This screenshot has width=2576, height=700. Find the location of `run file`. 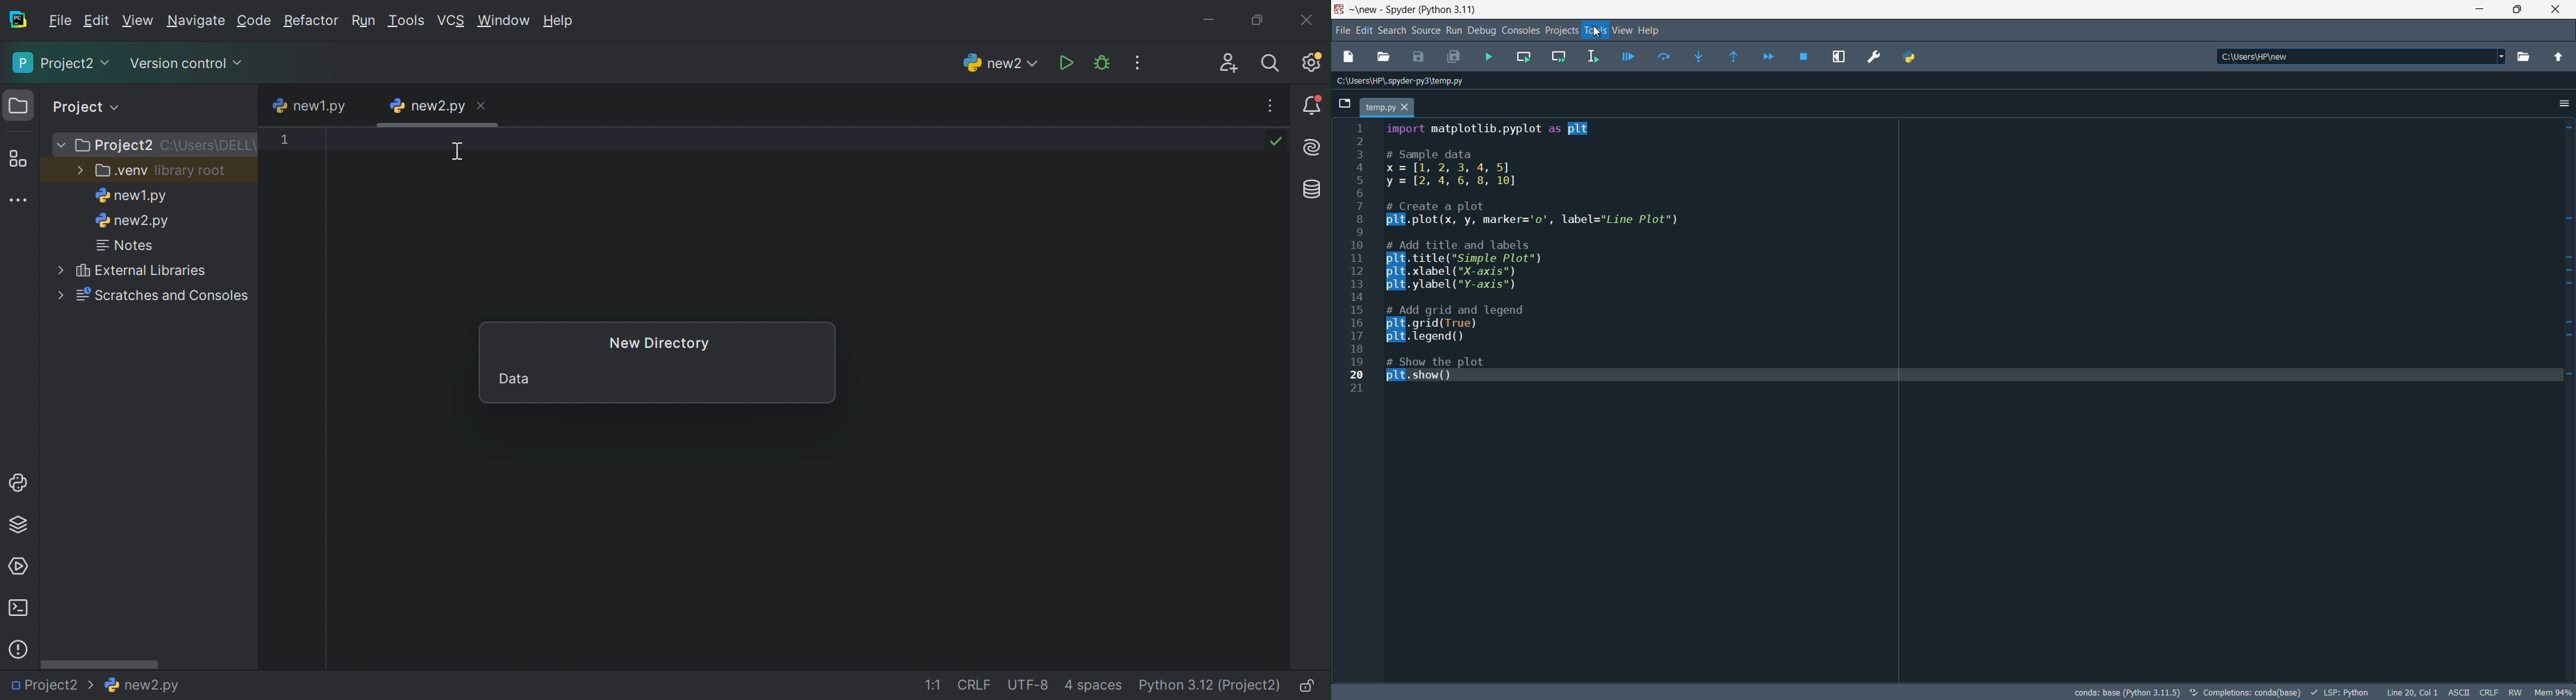

run file is located at coordinates (1489, 57).